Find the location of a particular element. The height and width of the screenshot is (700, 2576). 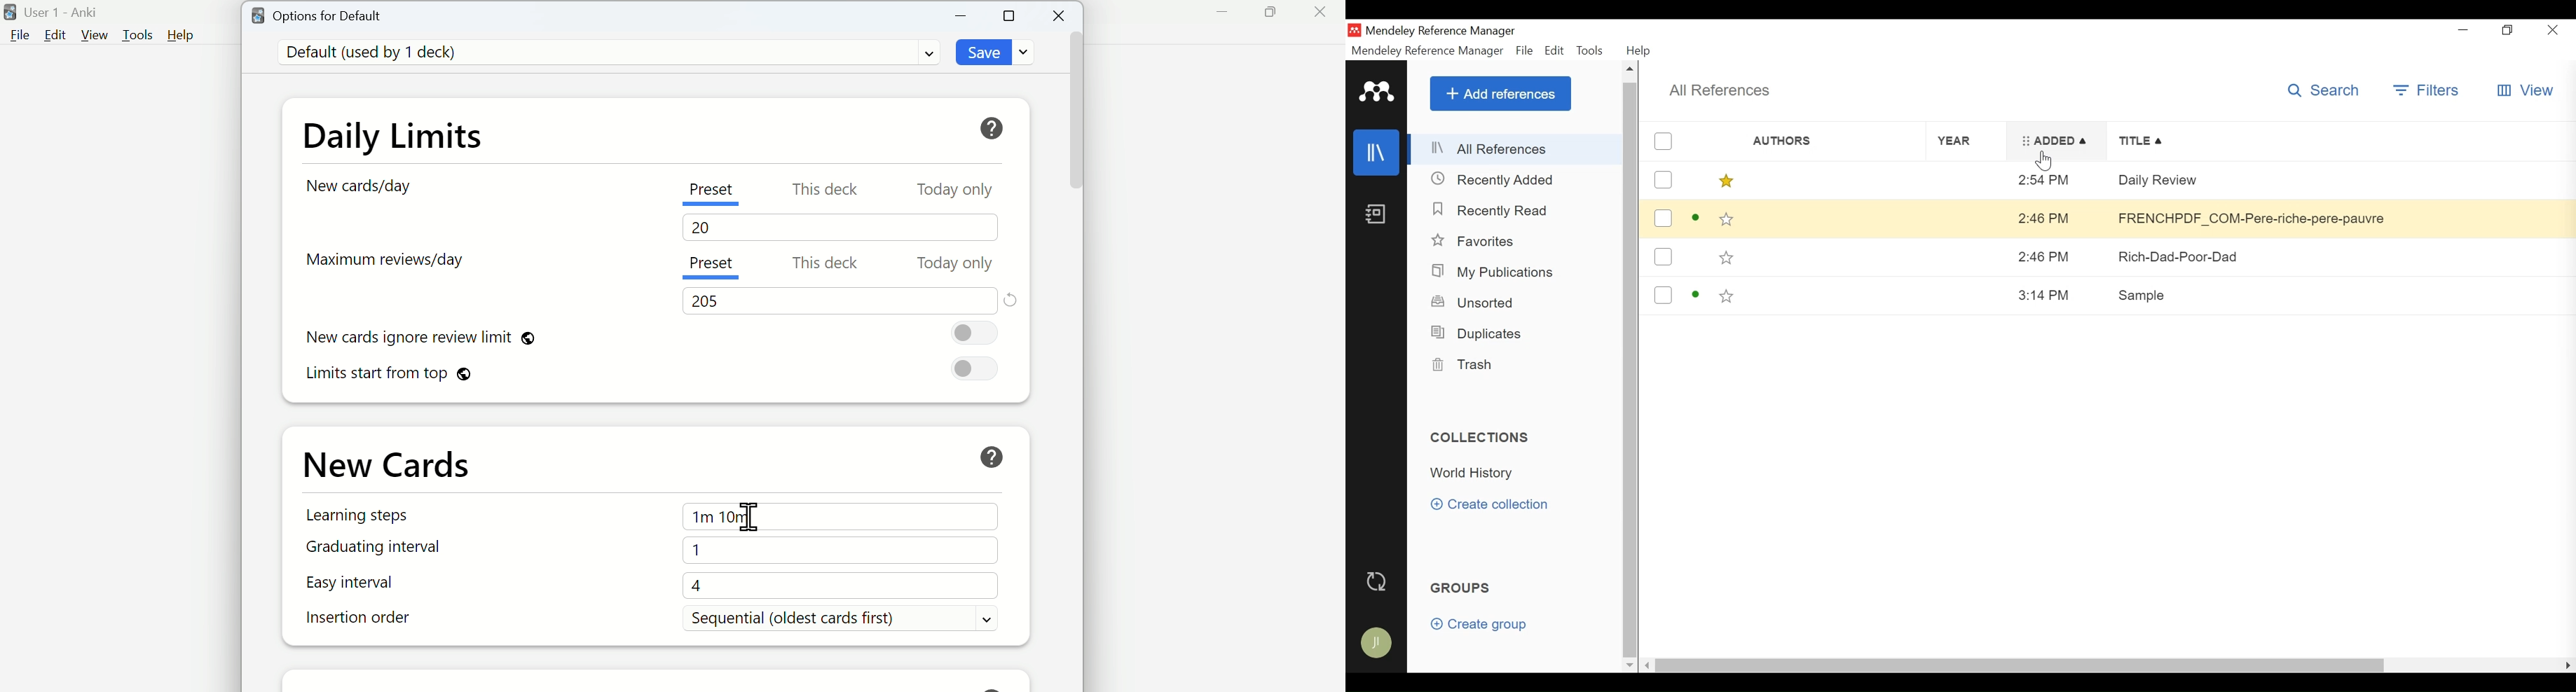

Graduating interval is located at coordinates (372, 548).